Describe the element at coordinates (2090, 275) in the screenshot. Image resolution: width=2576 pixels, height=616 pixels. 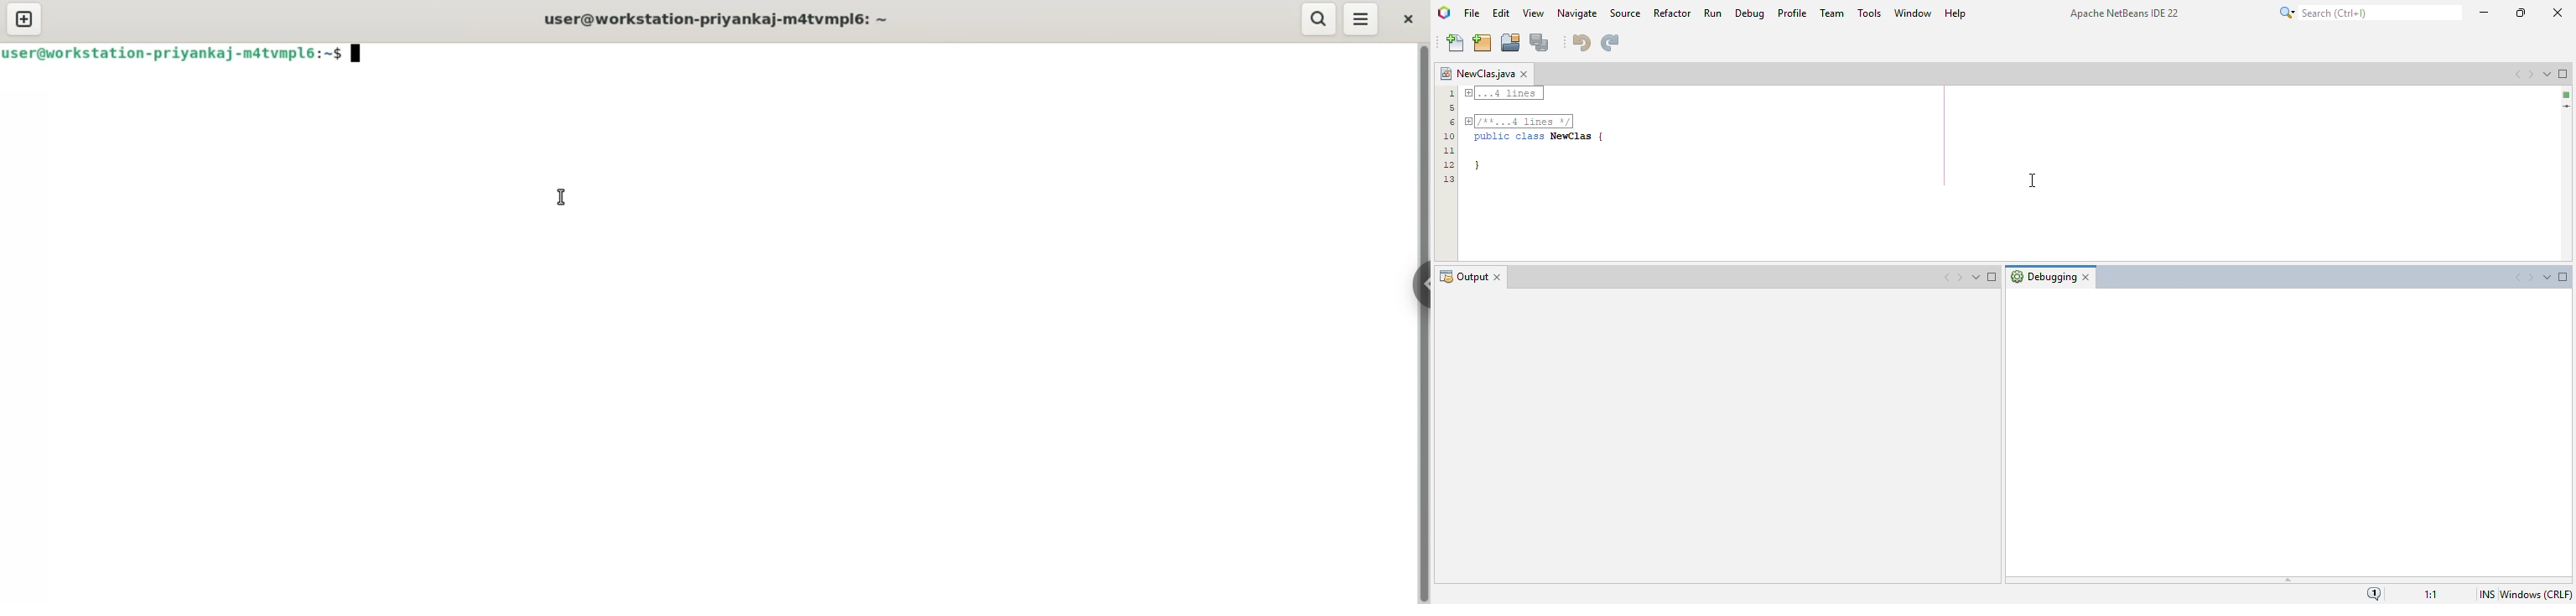
I see `Close` at that location.